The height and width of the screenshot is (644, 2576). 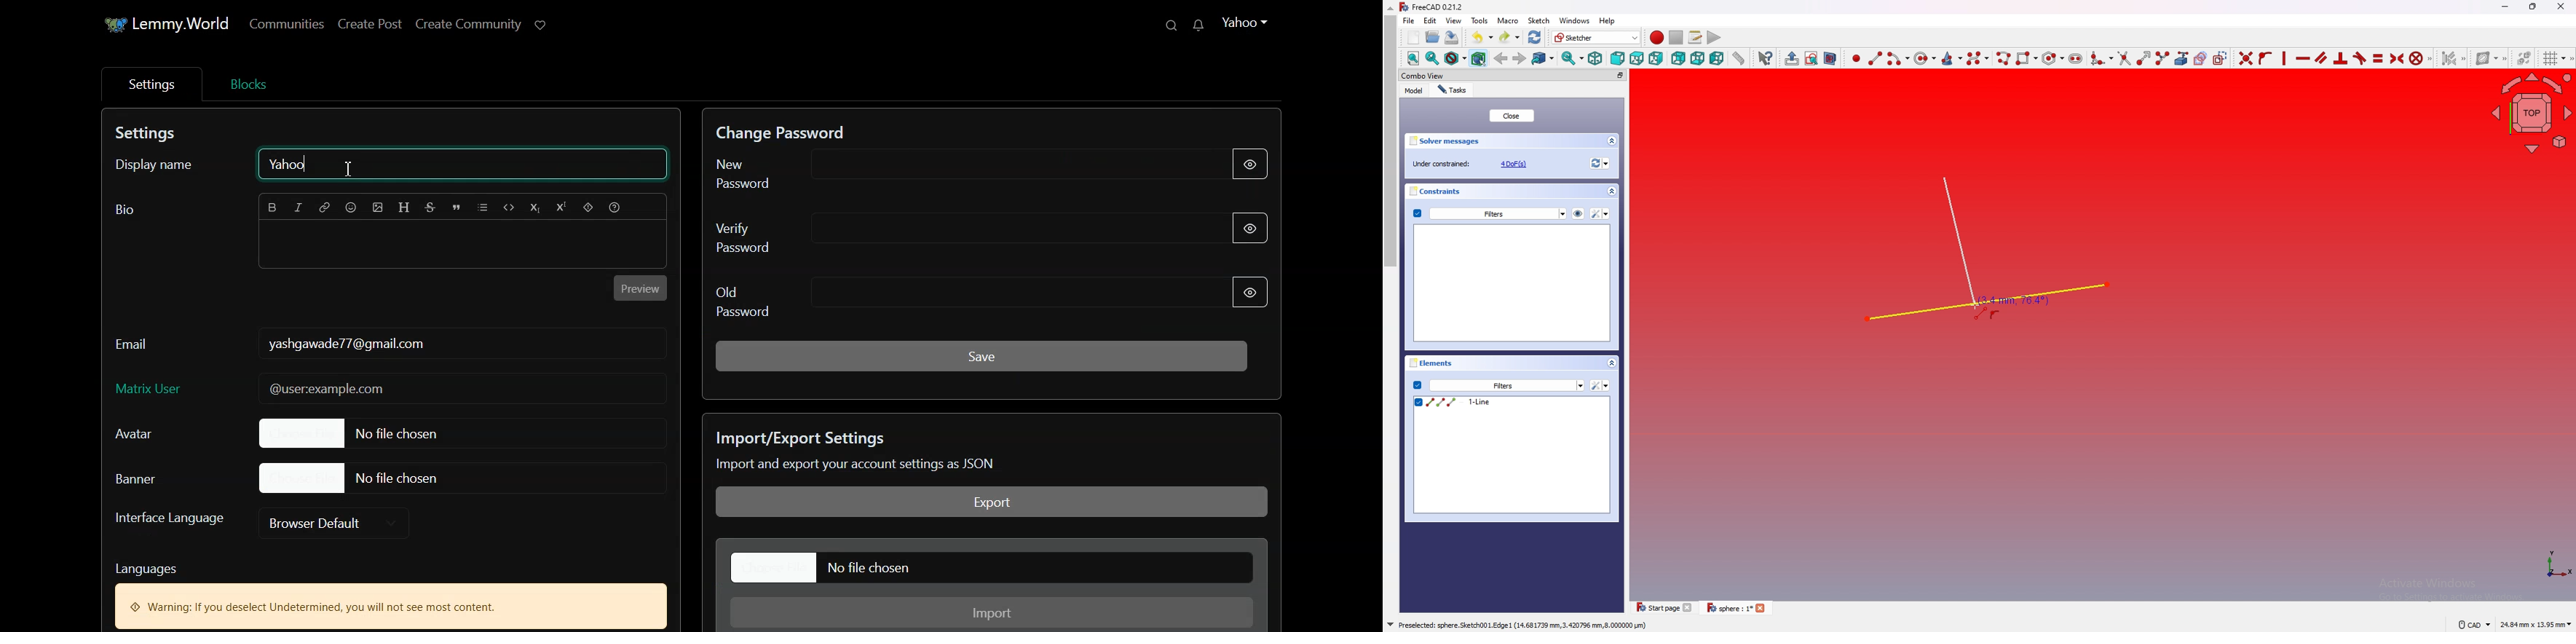 I want to click on Preview, so click(x=641, y=288).